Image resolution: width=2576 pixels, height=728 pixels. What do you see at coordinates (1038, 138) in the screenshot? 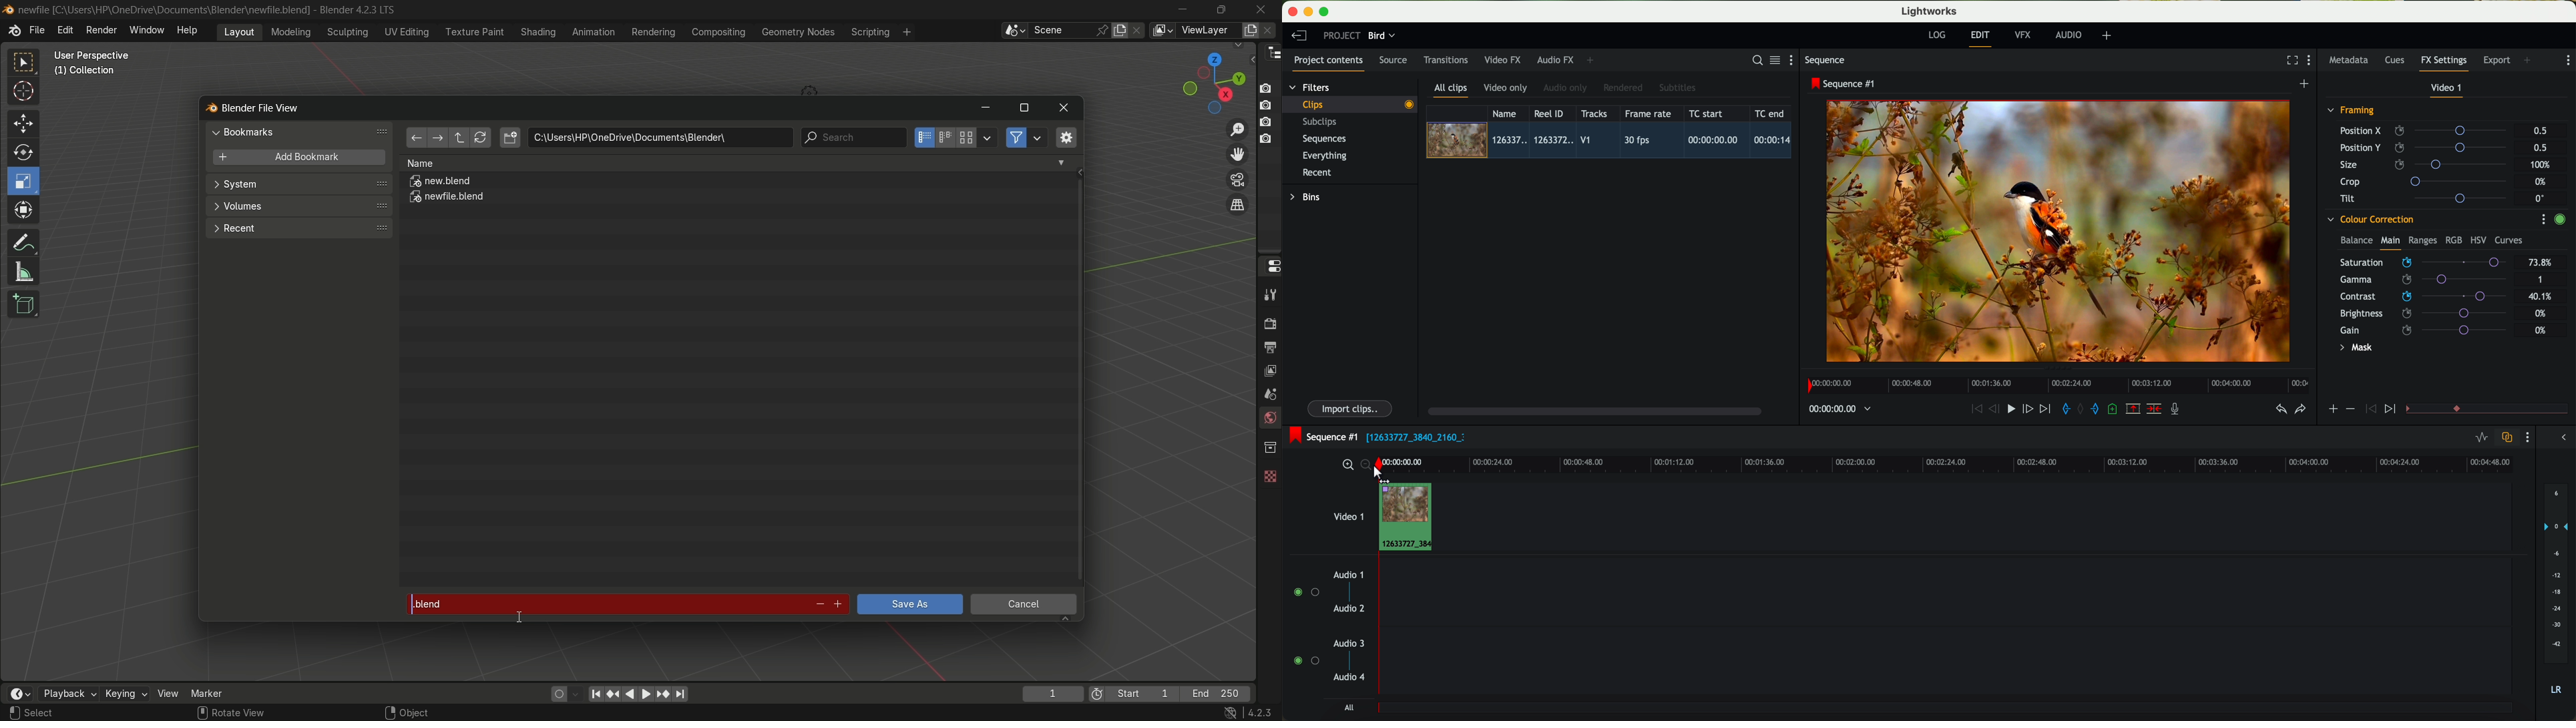
I see `filter settings` at bounding box center [1038, 138].